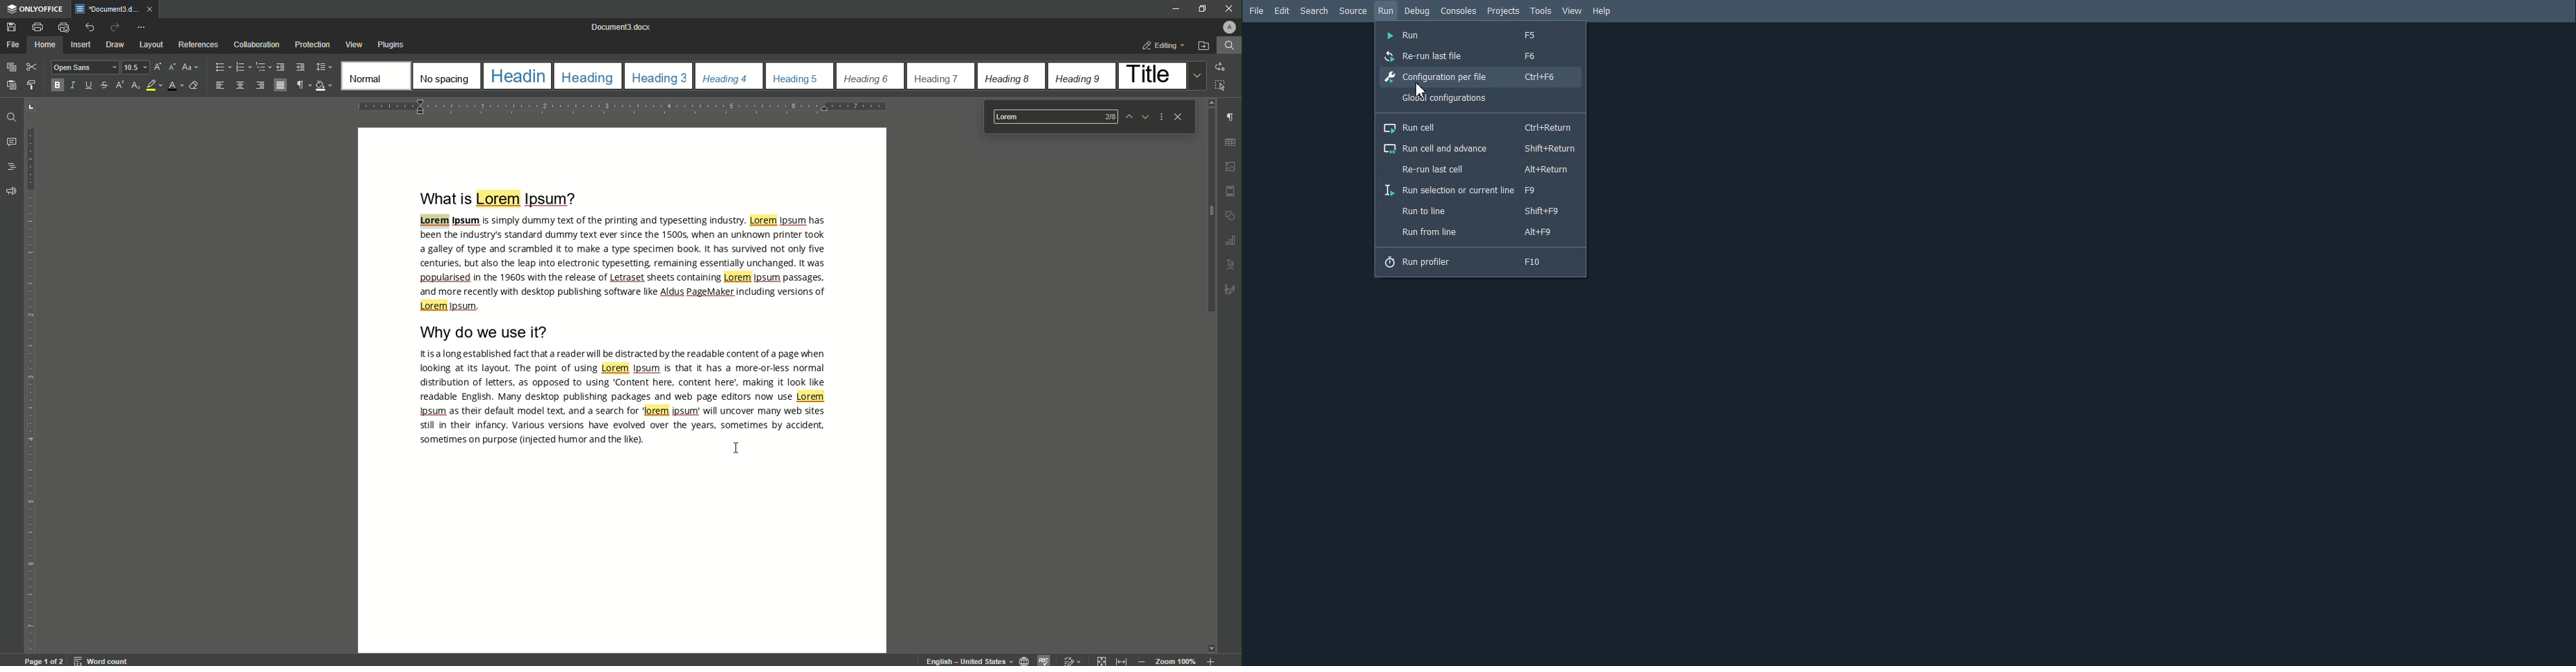 This screenshot has height=672, width=2576. Describe the element at coordinates (39, 27) in the screenshot. I see `Print` at that location.